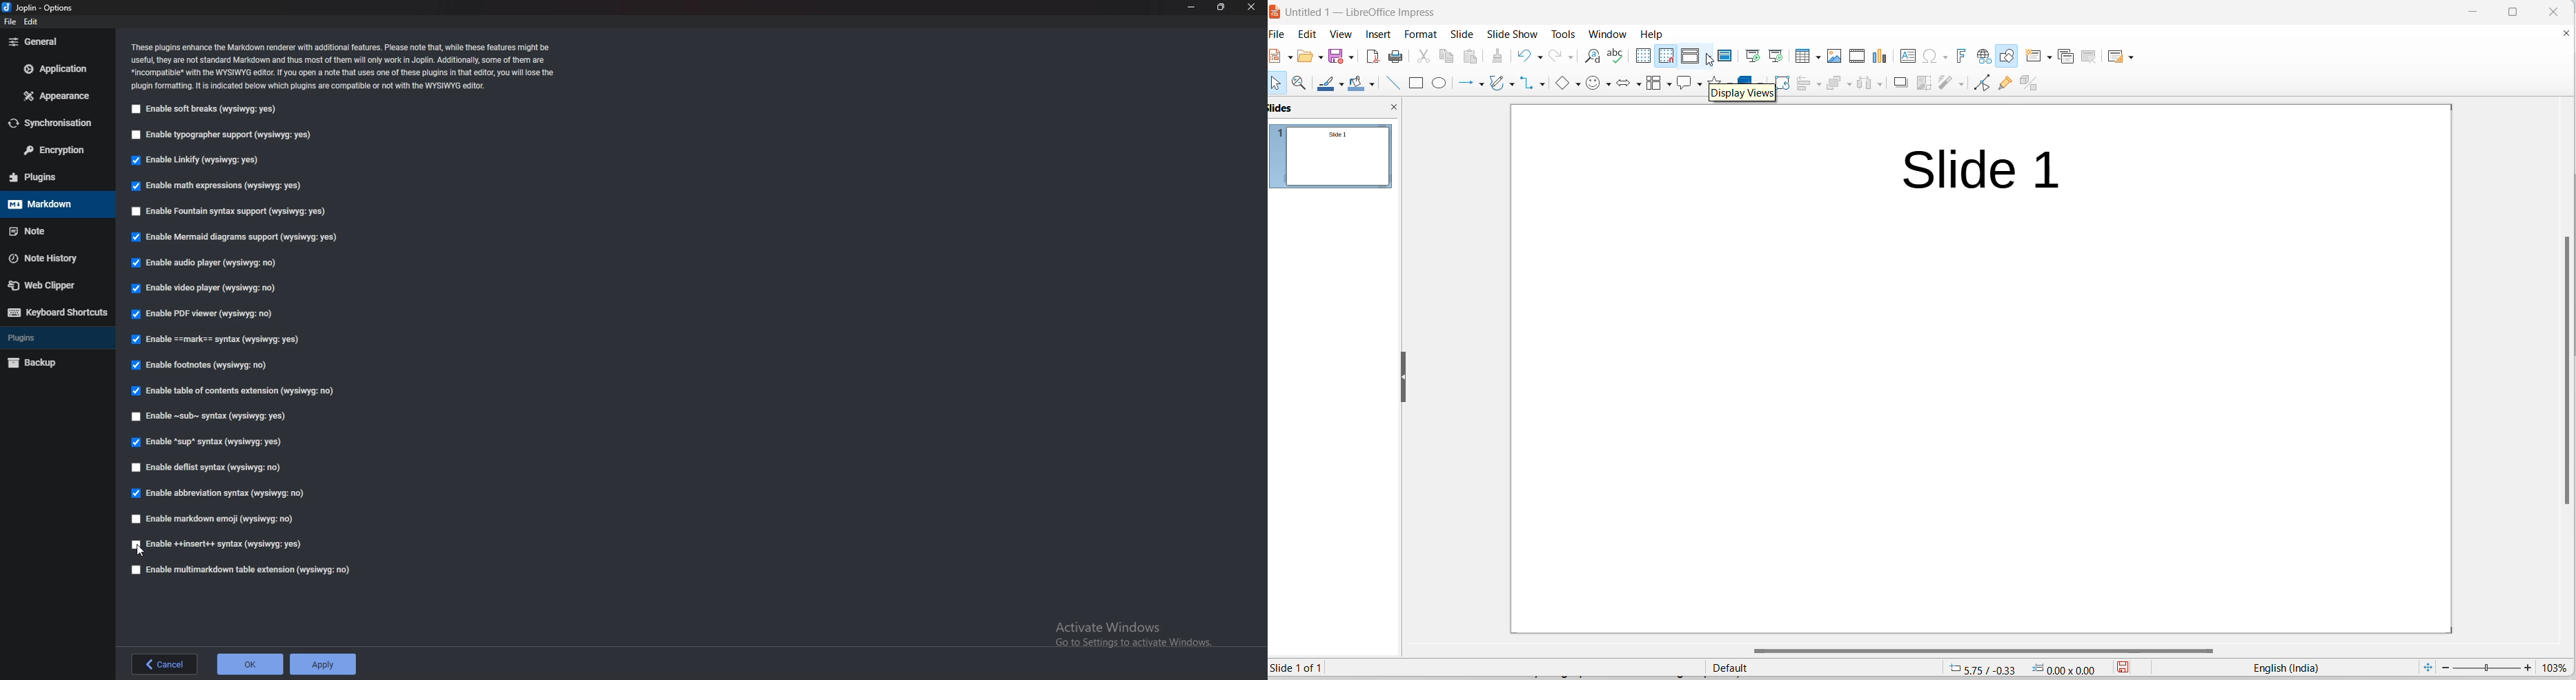 The width and height of the screenshot is (2576, 700). I want to click on insert table, so click(1802, 57).